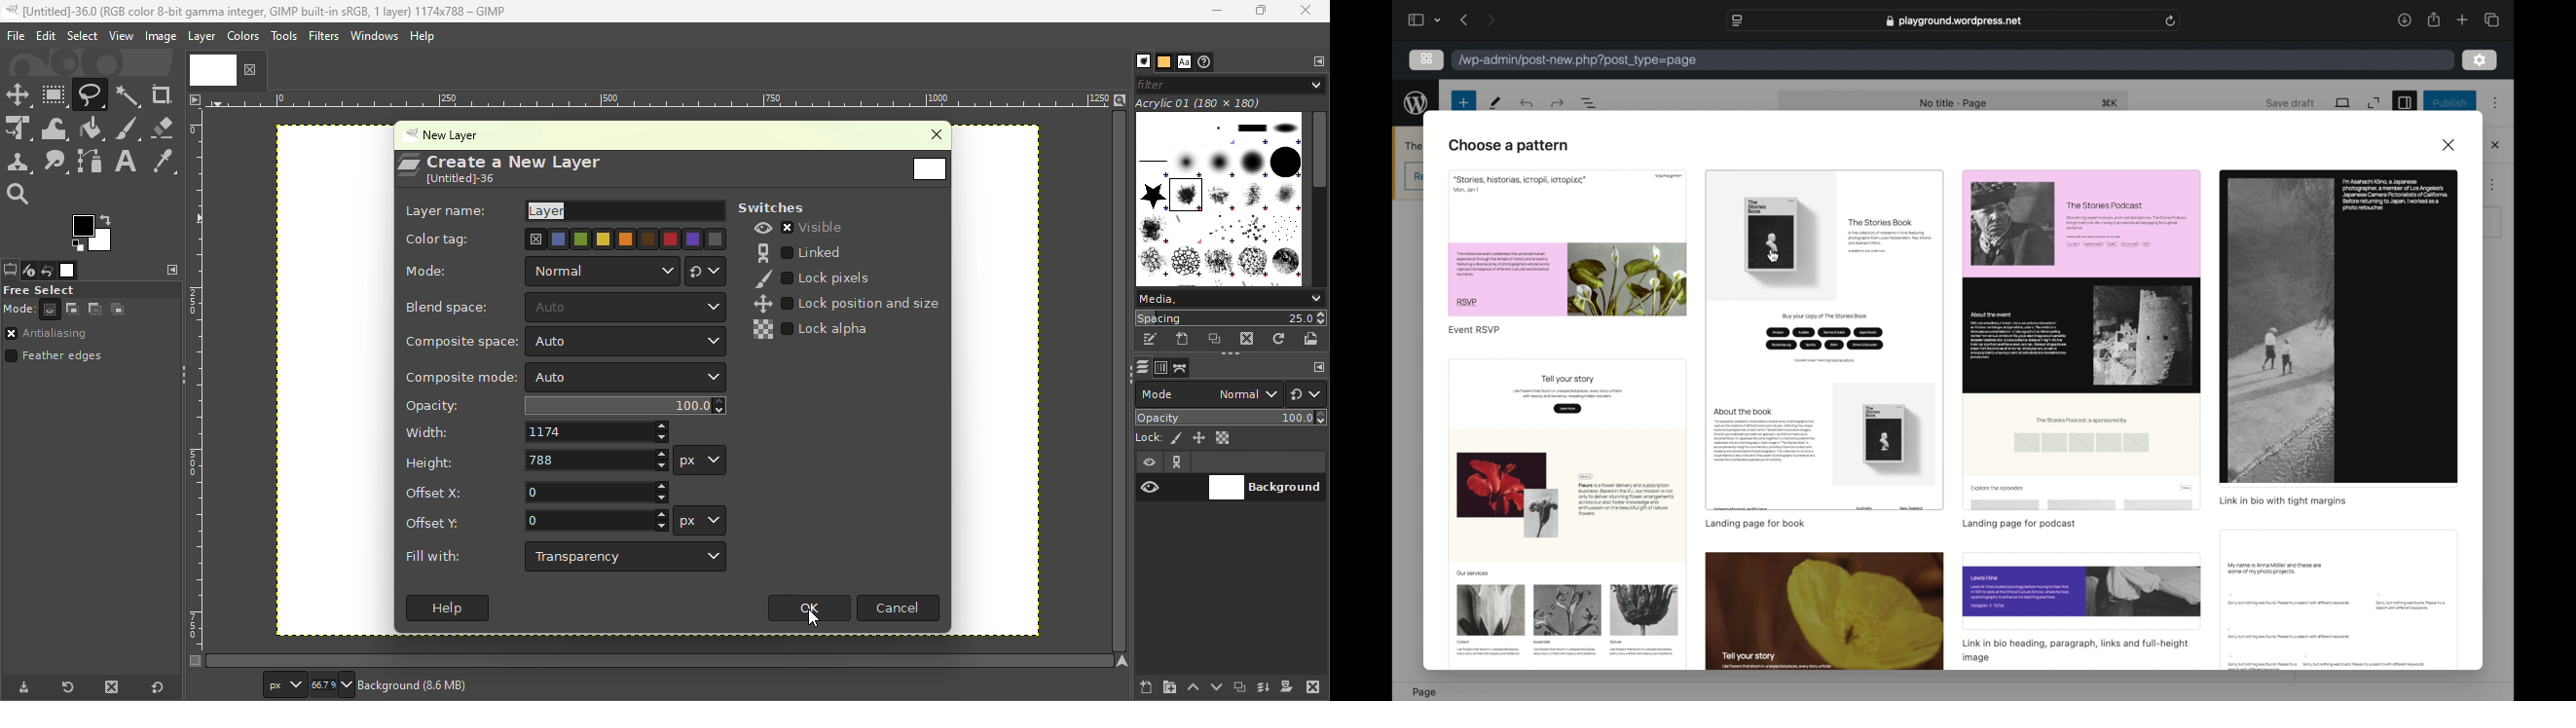 The width and height of the screenshot is (2576, 728). Describe the element at coordinates (165, 95) in the screenshot. I see `Crop tool` at that location.